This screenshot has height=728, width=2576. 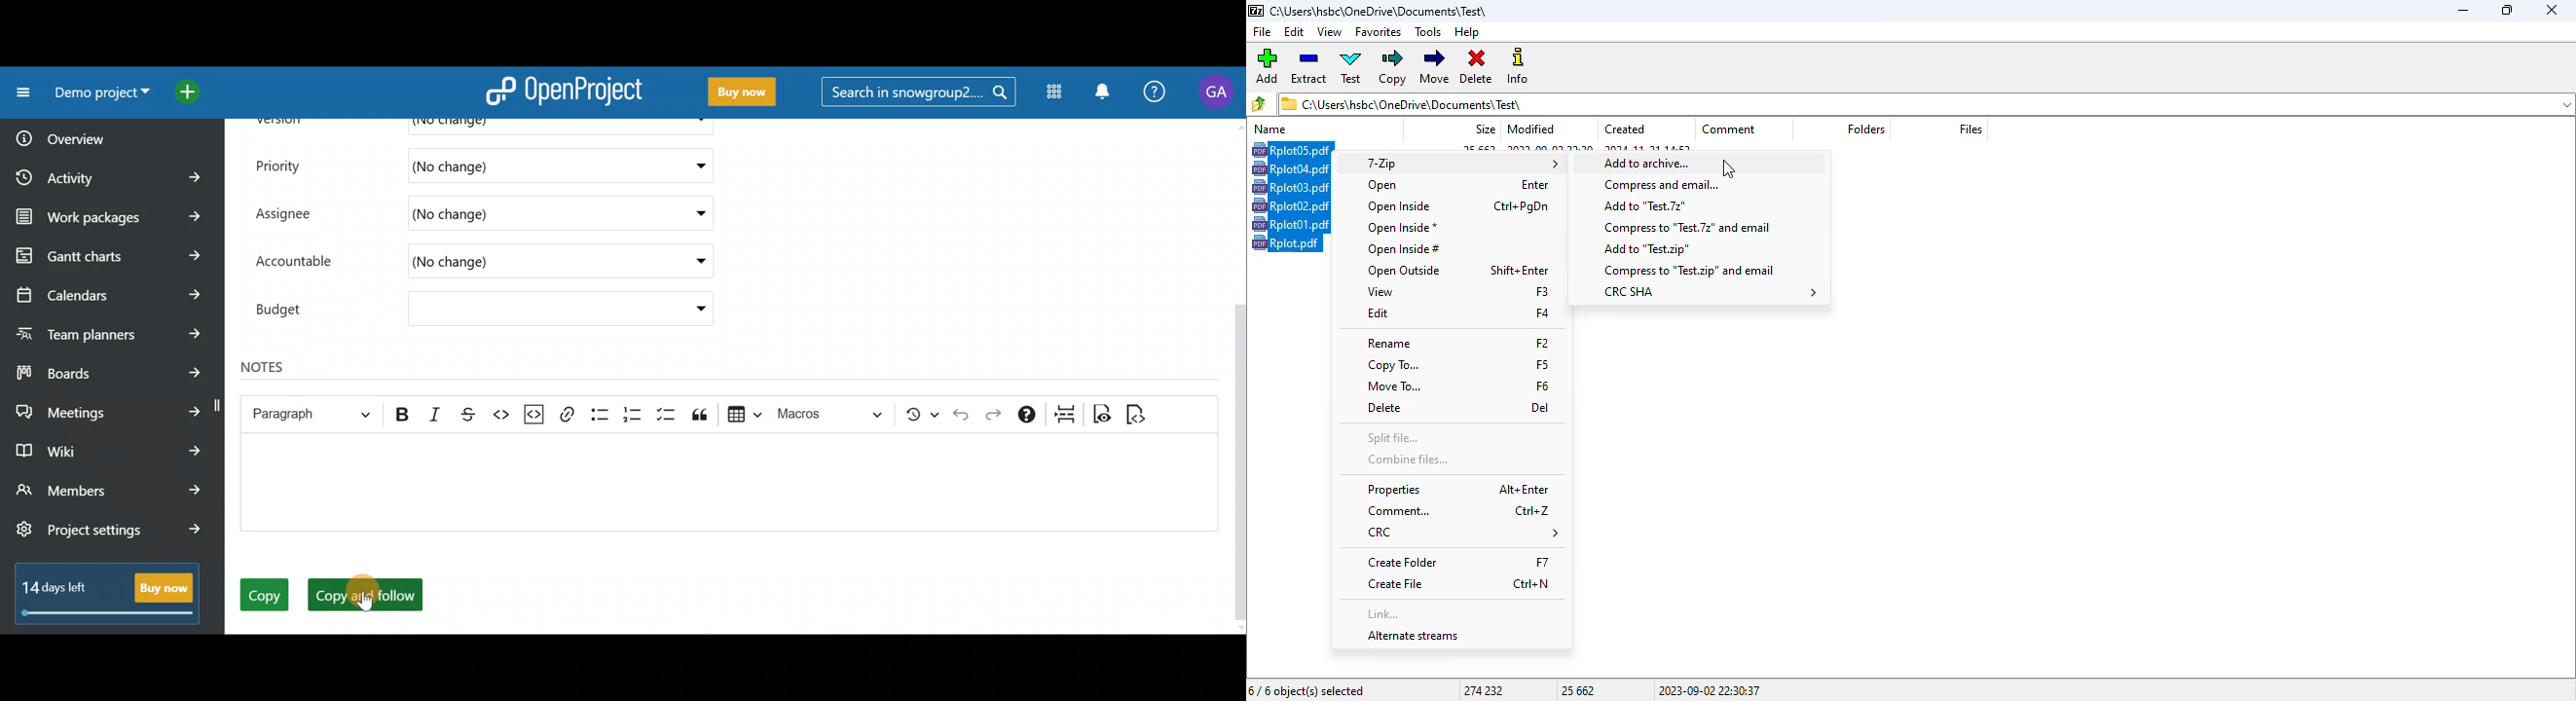 I want to click on Copy and follow, so click(x=363, y=594).